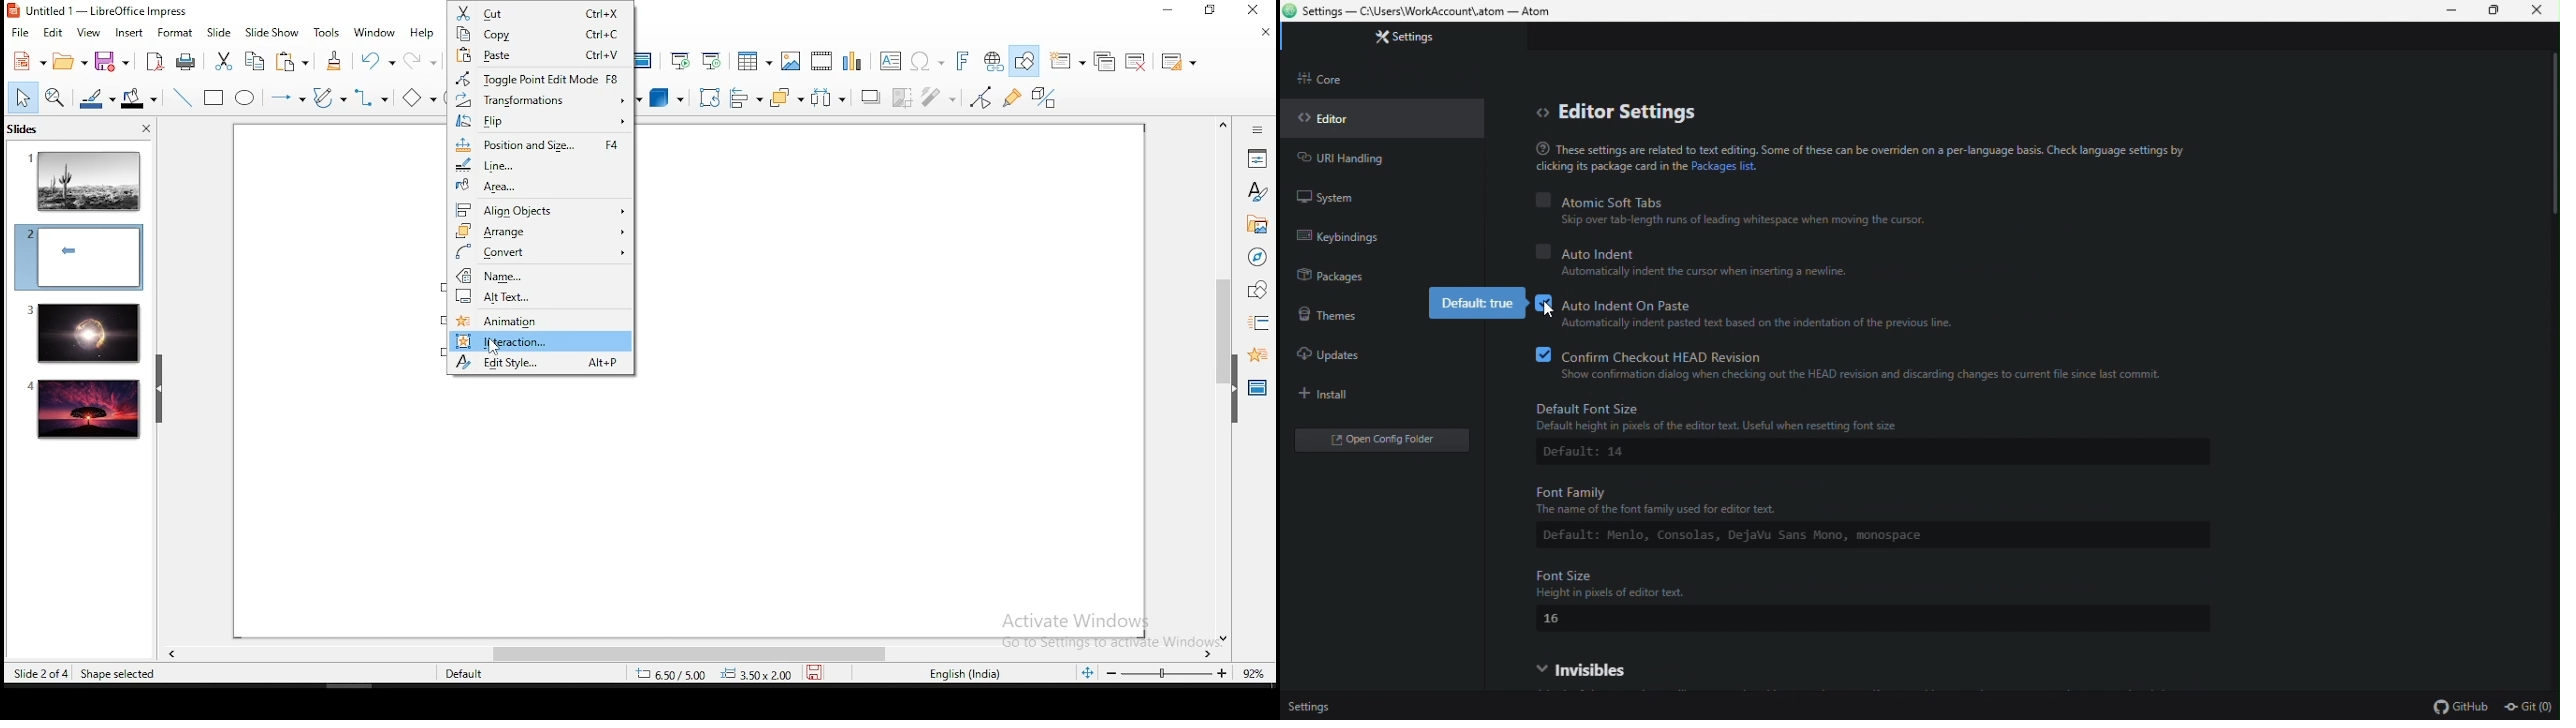 The height and width of the screenshot is (728, 2576). Describe the element at coordinates (1169, 675) in the screenshot. I see `zoom` at that location.